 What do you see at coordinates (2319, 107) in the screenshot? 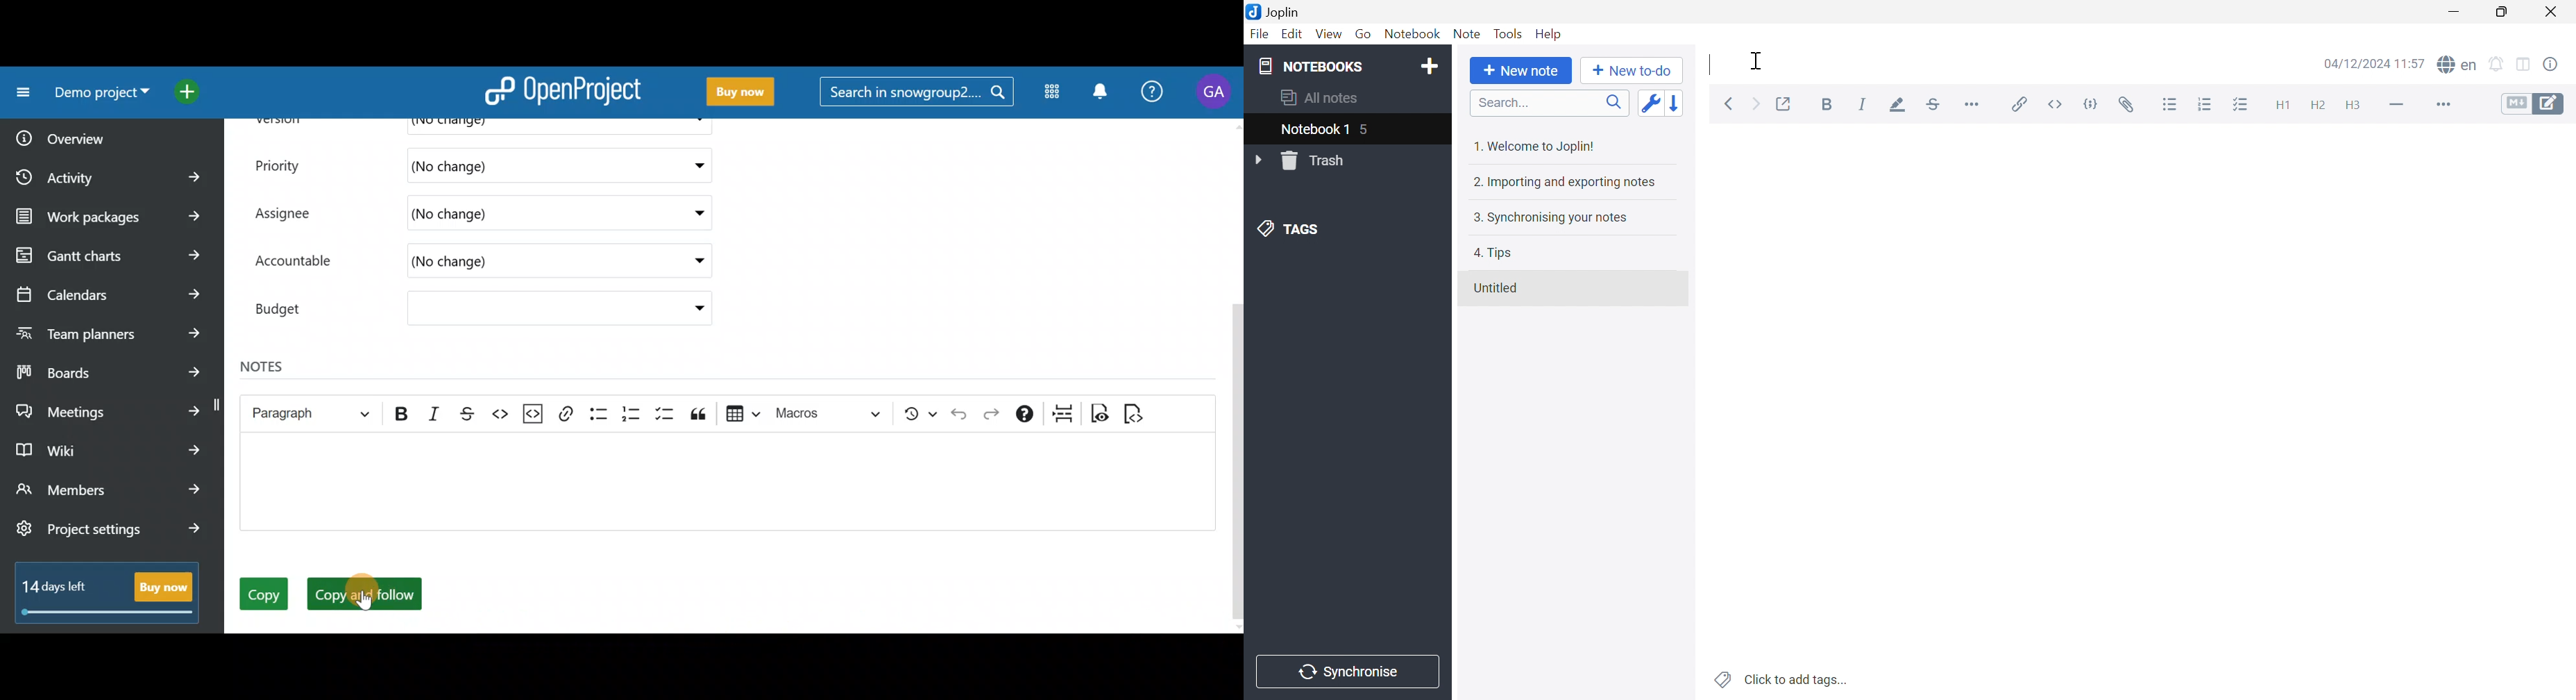
I see `Heading 2` at bounding box center [2319, 107].